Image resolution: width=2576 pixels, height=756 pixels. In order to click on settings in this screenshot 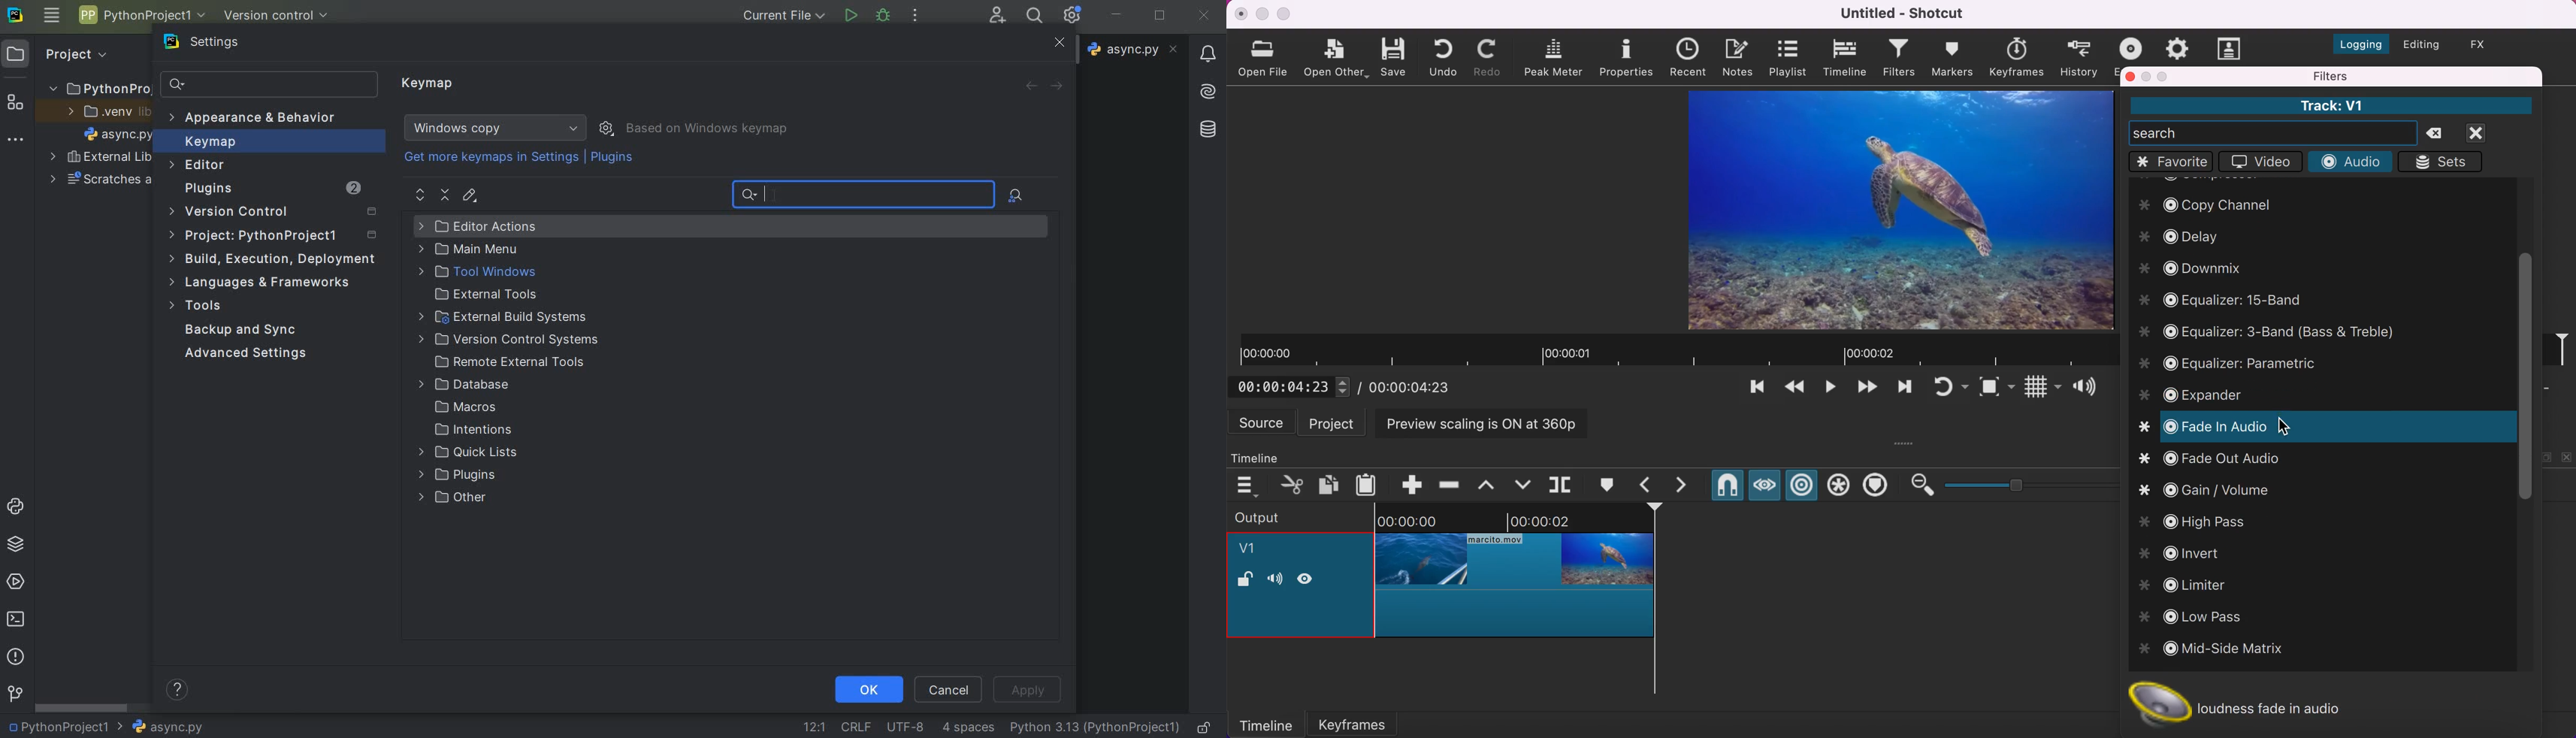, I will do `click(211, 45)`.